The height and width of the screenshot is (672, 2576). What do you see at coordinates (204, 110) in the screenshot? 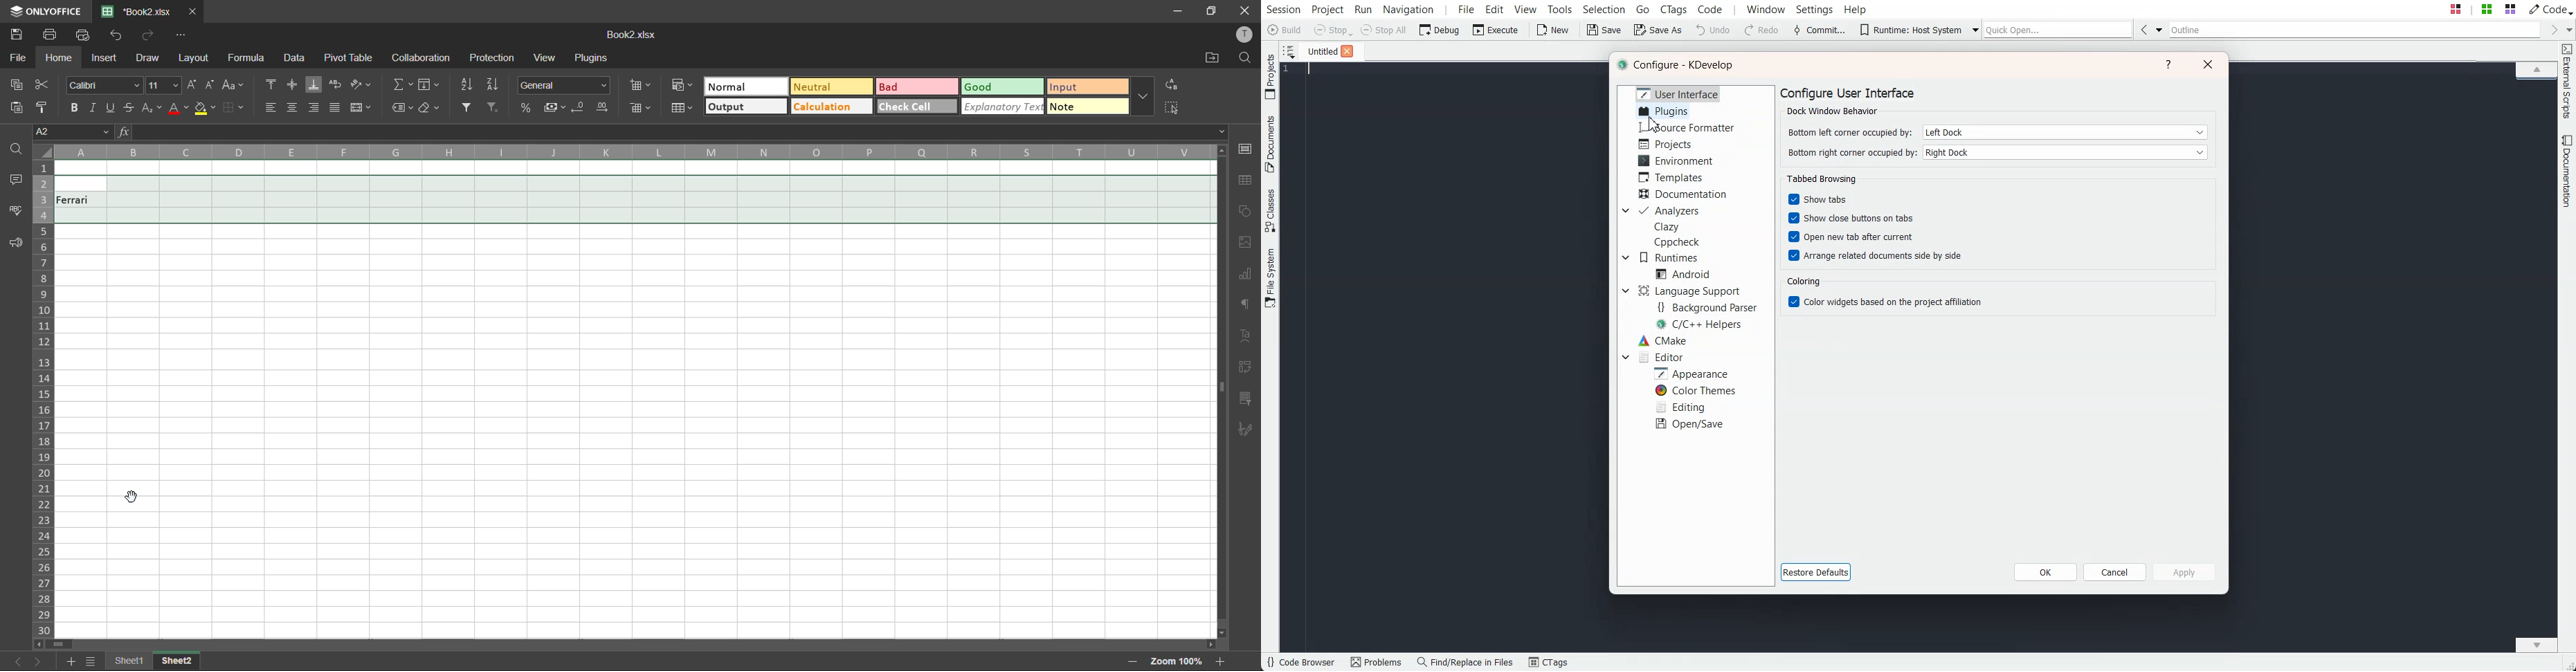
I see `fill color` at bounding box center [204, 110].